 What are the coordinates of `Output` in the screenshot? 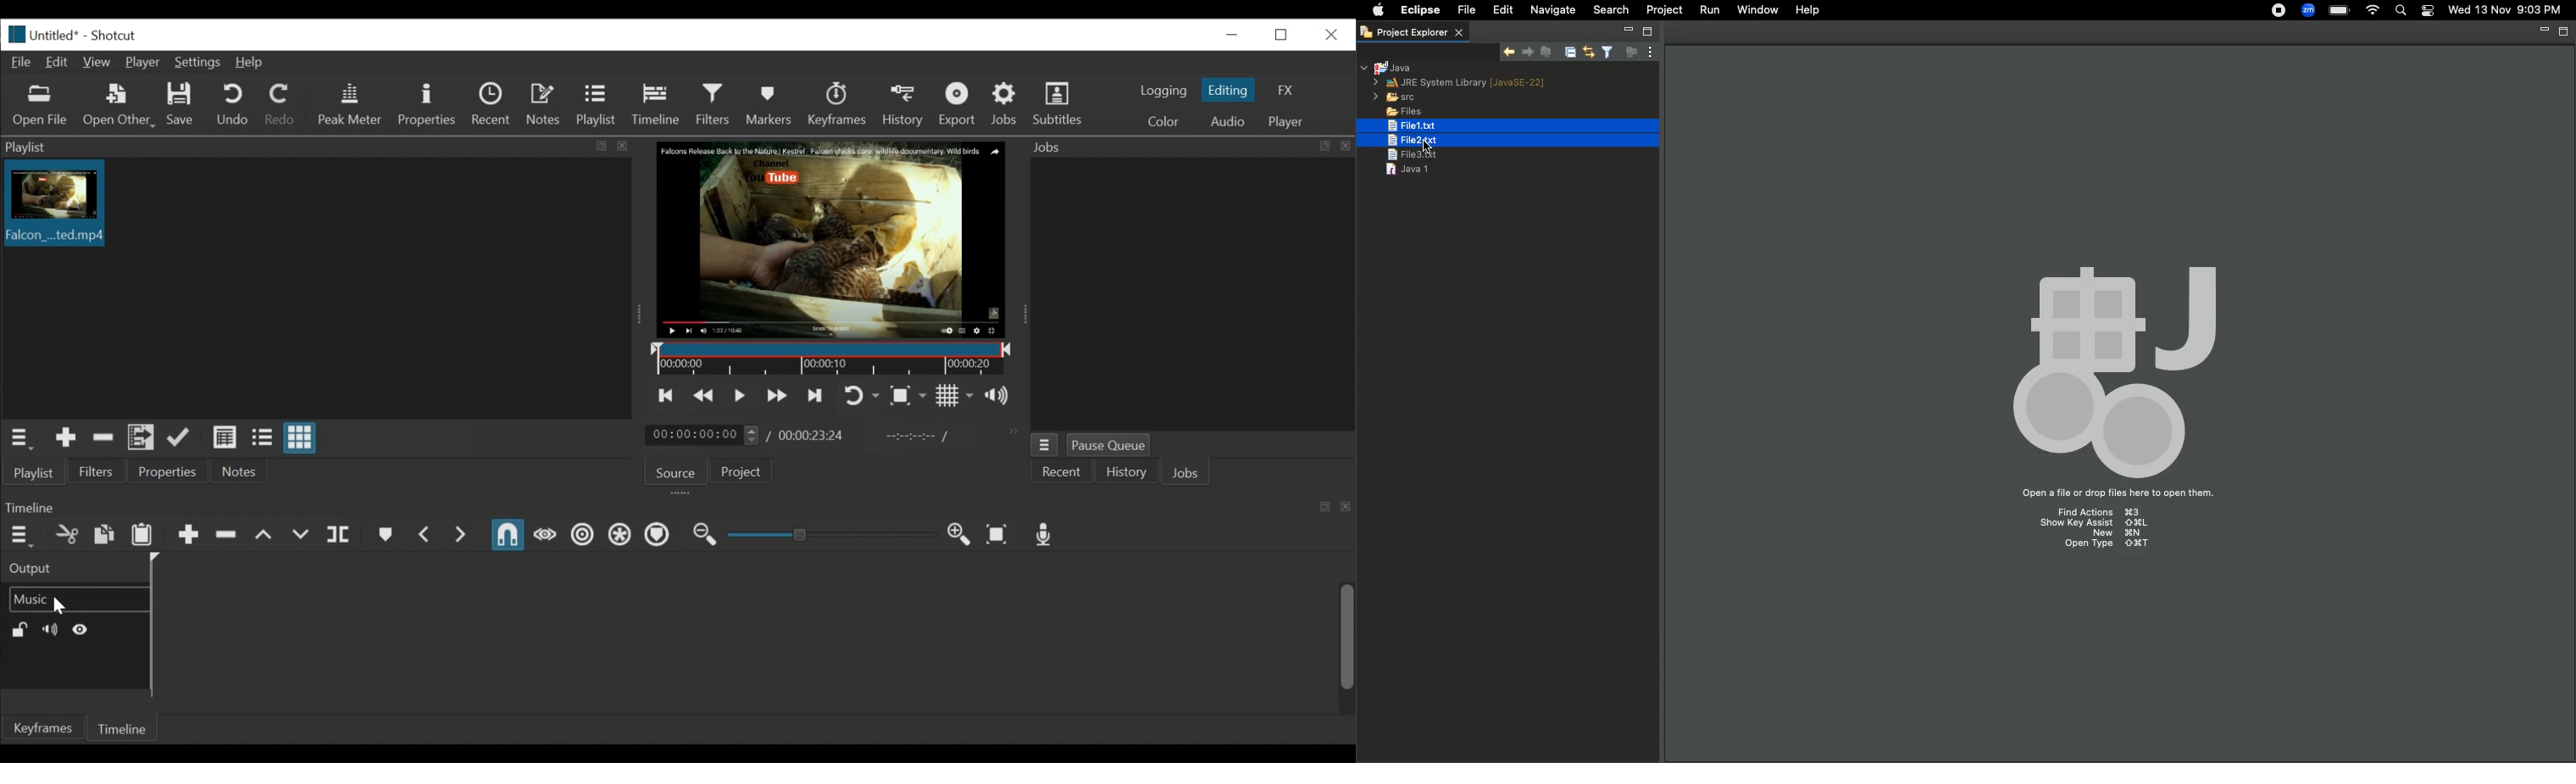 It's located at (66, 569).